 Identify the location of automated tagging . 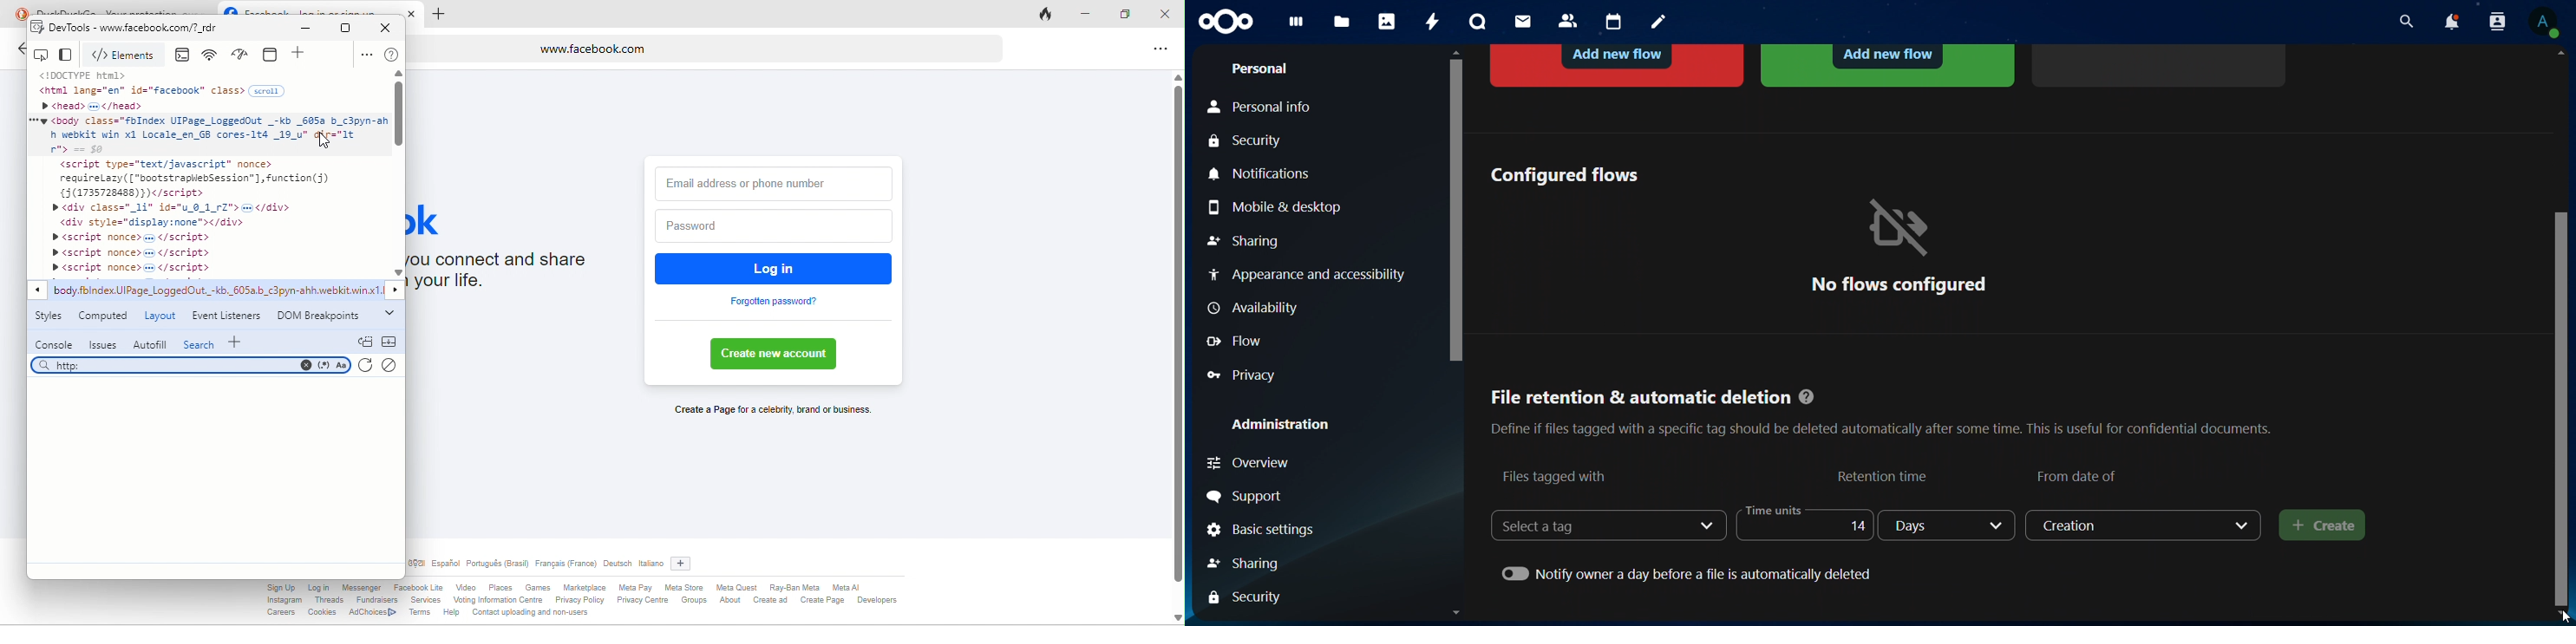
(1888, 64).